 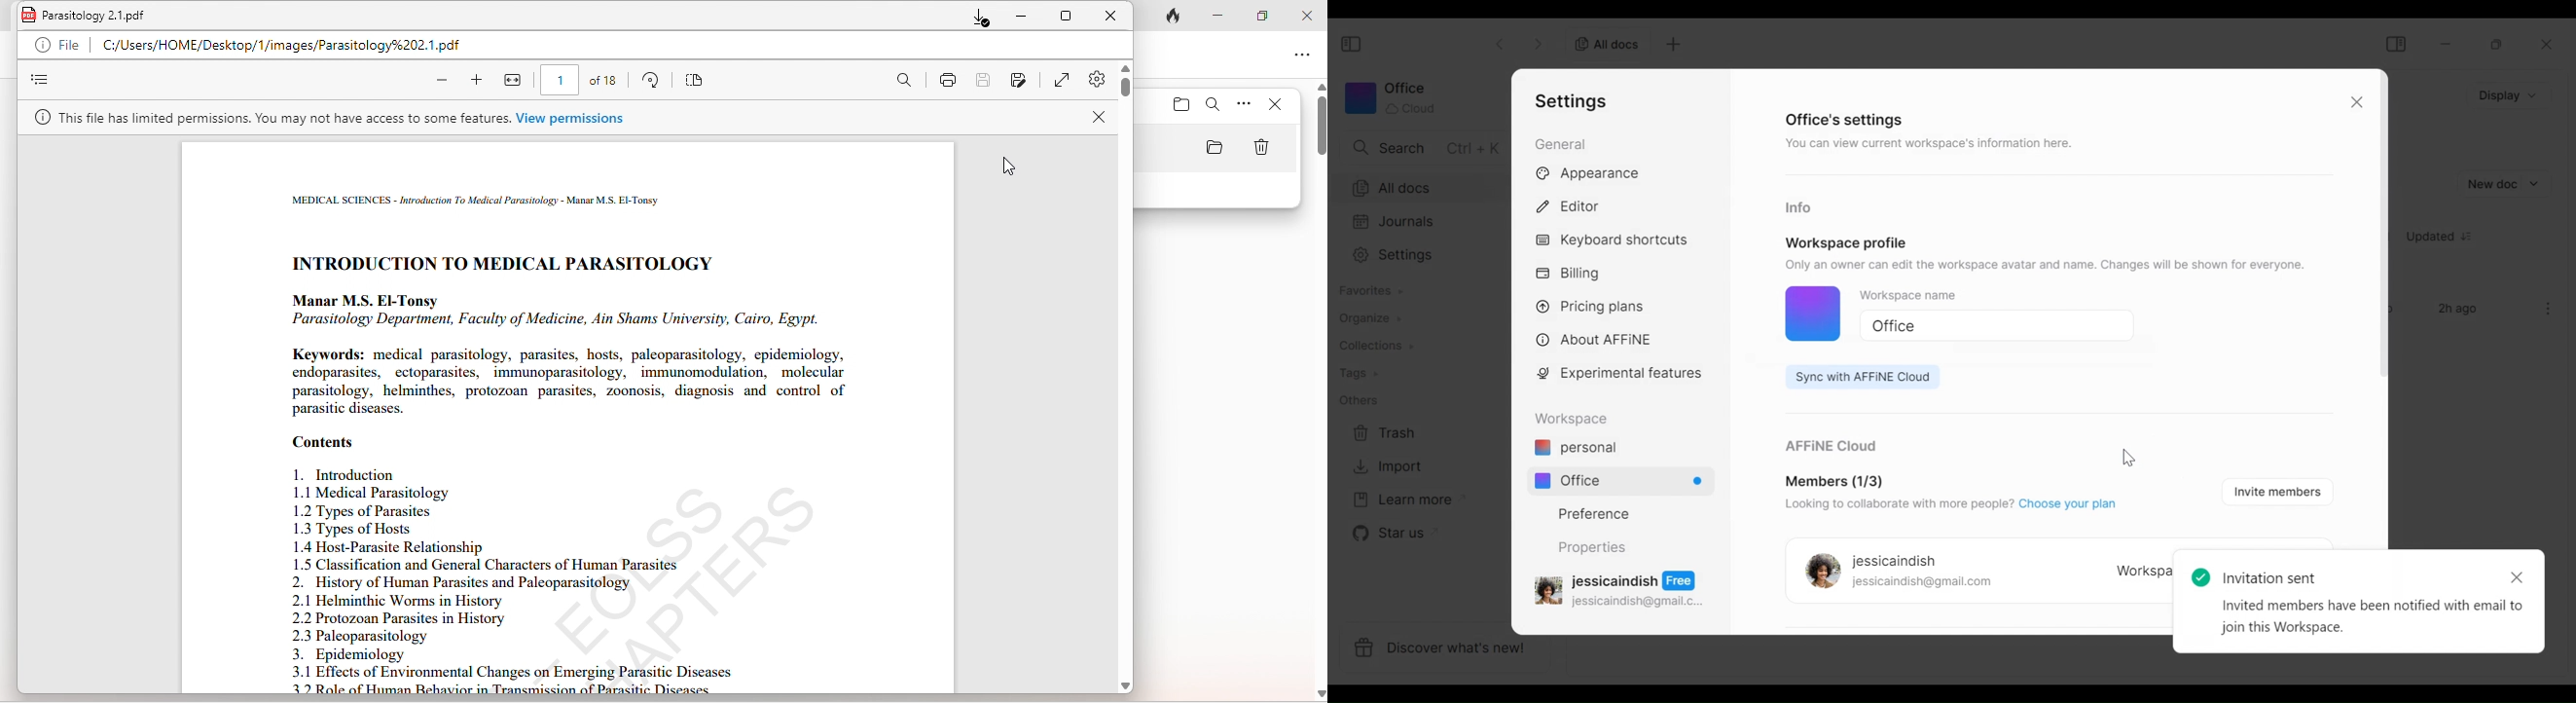 I want to click on Others, so click(x=1358, y=400).